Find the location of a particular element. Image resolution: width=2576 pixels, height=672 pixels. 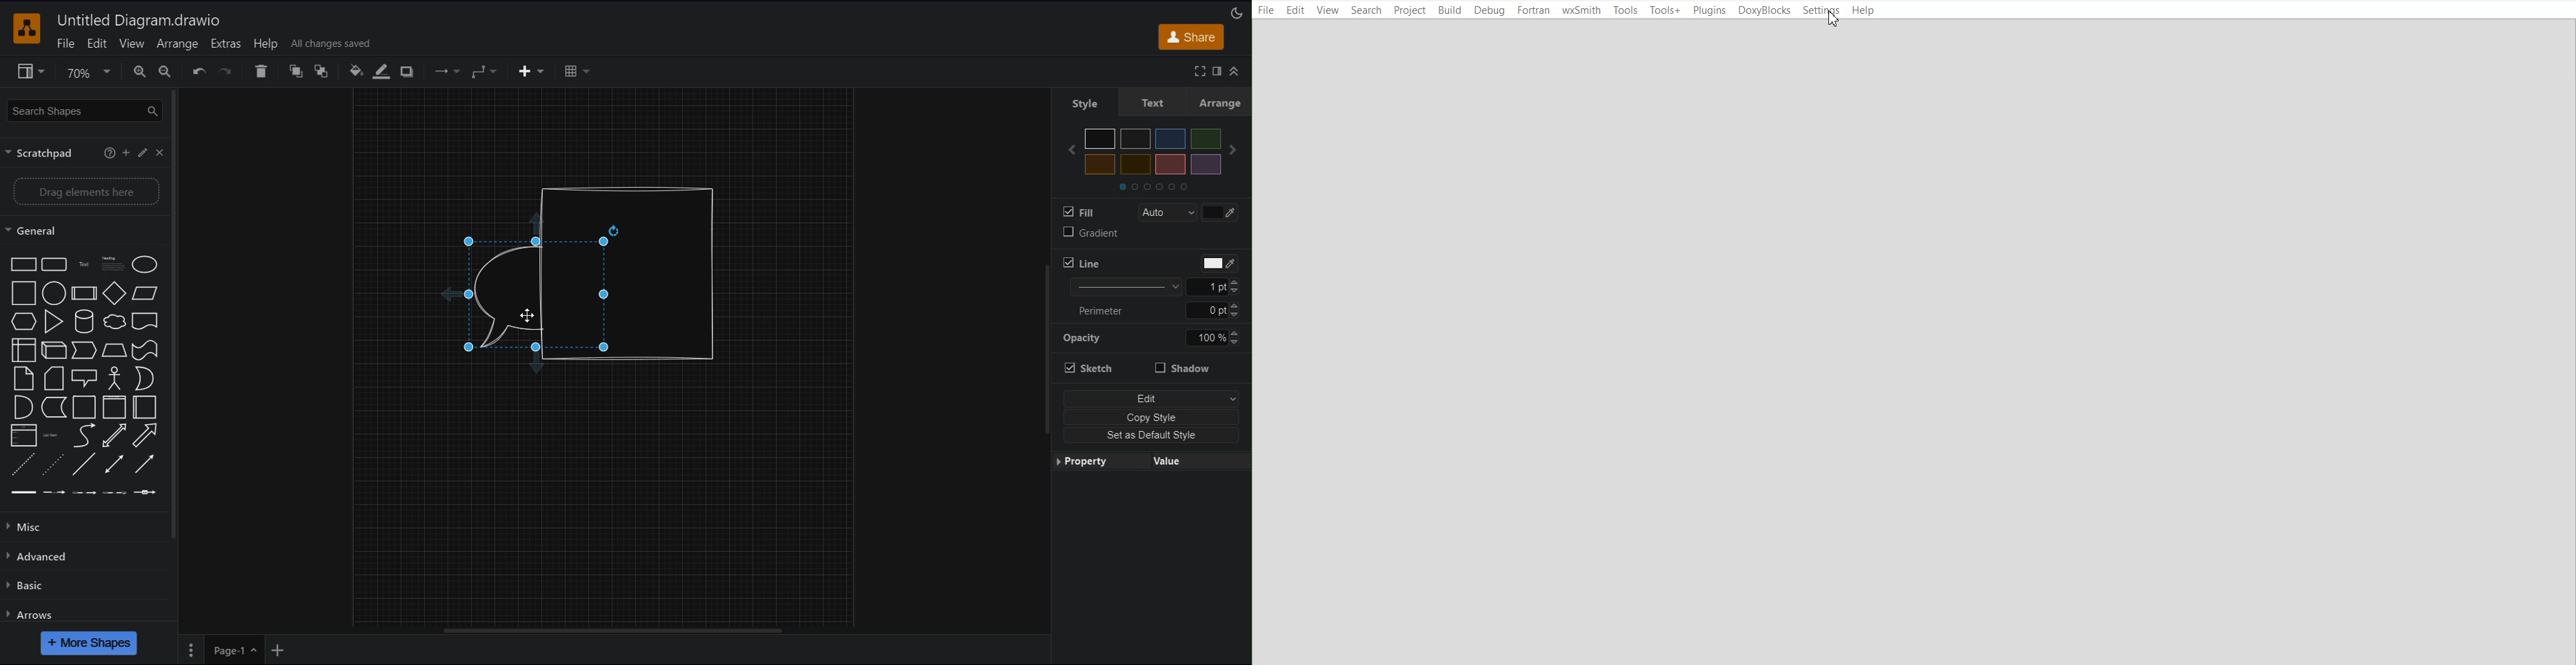

Zoom Out is located at coordinates (167, 72).